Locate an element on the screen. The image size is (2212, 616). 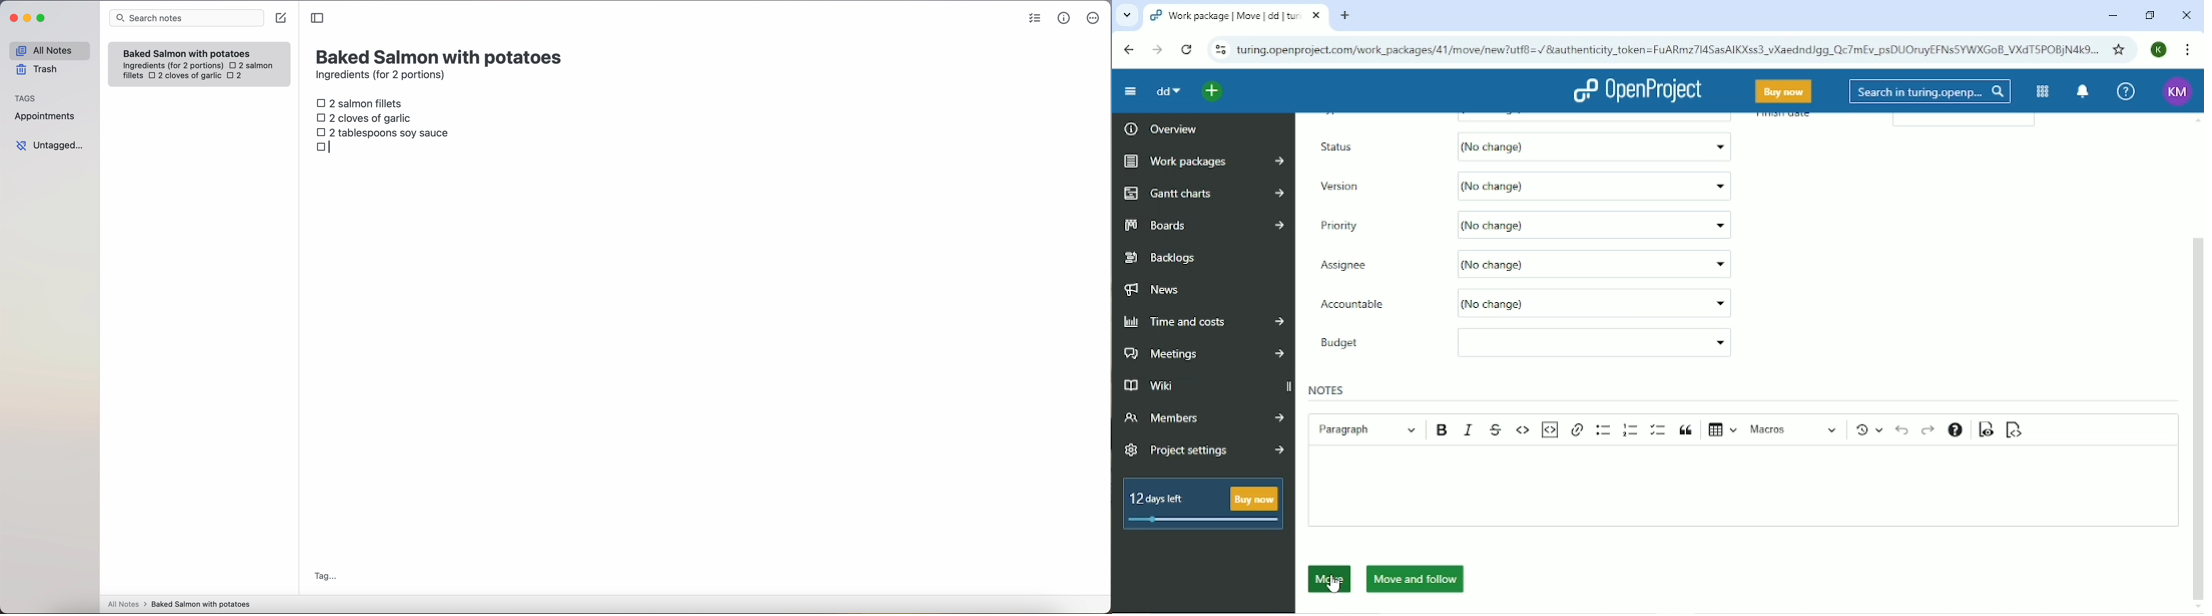
(No change) is located at coordinates (1592, 303).